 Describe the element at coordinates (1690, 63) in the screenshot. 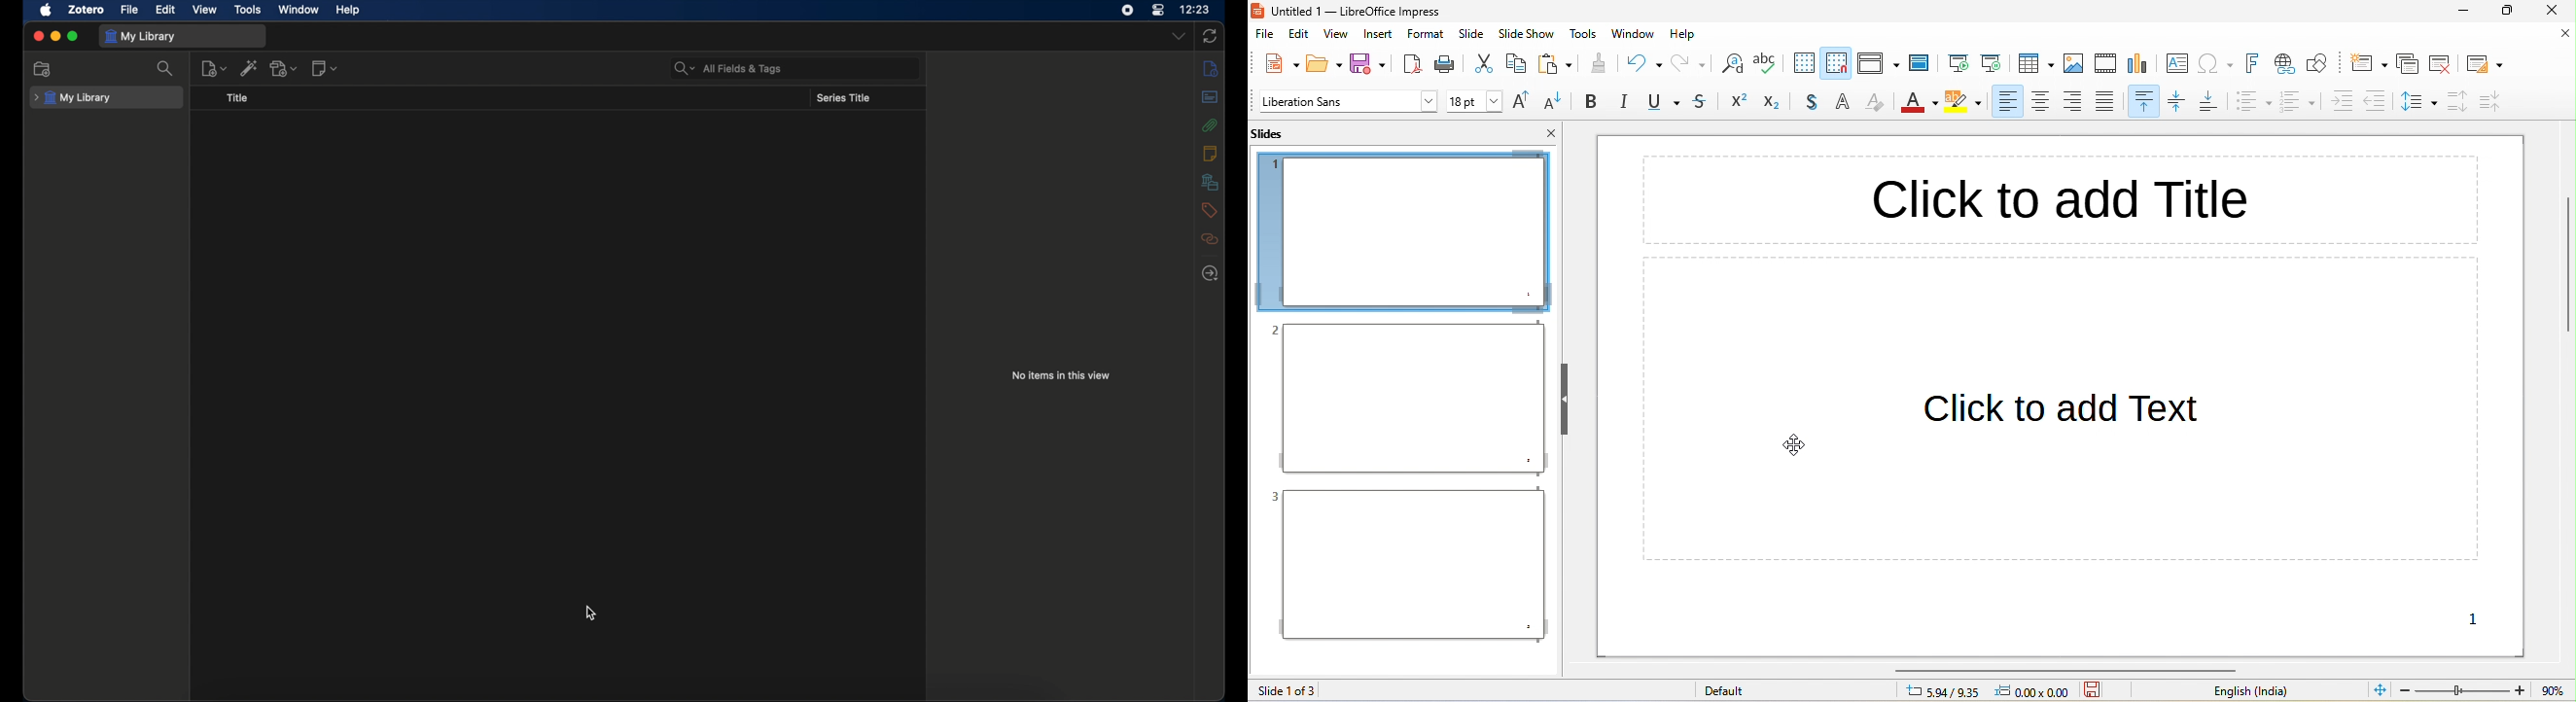

I see `redo` at that location.